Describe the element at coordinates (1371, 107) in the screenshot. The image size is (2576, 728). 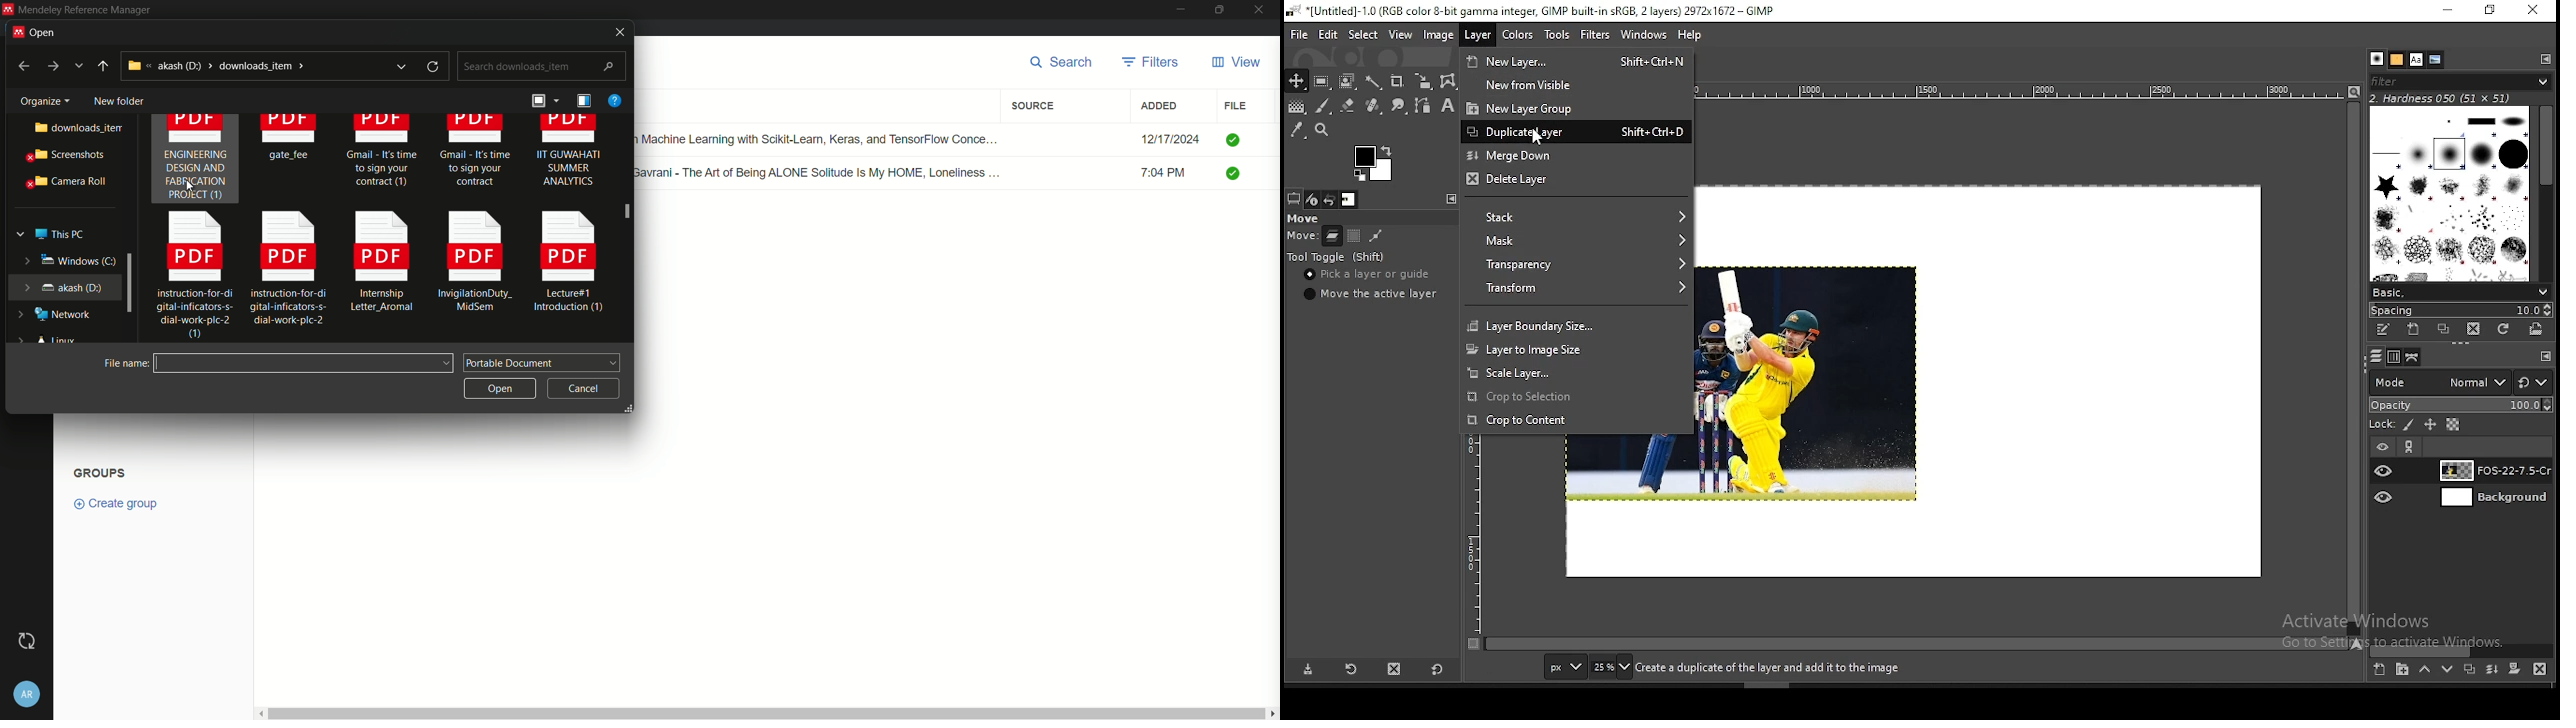
I see `heal tool` at that location.